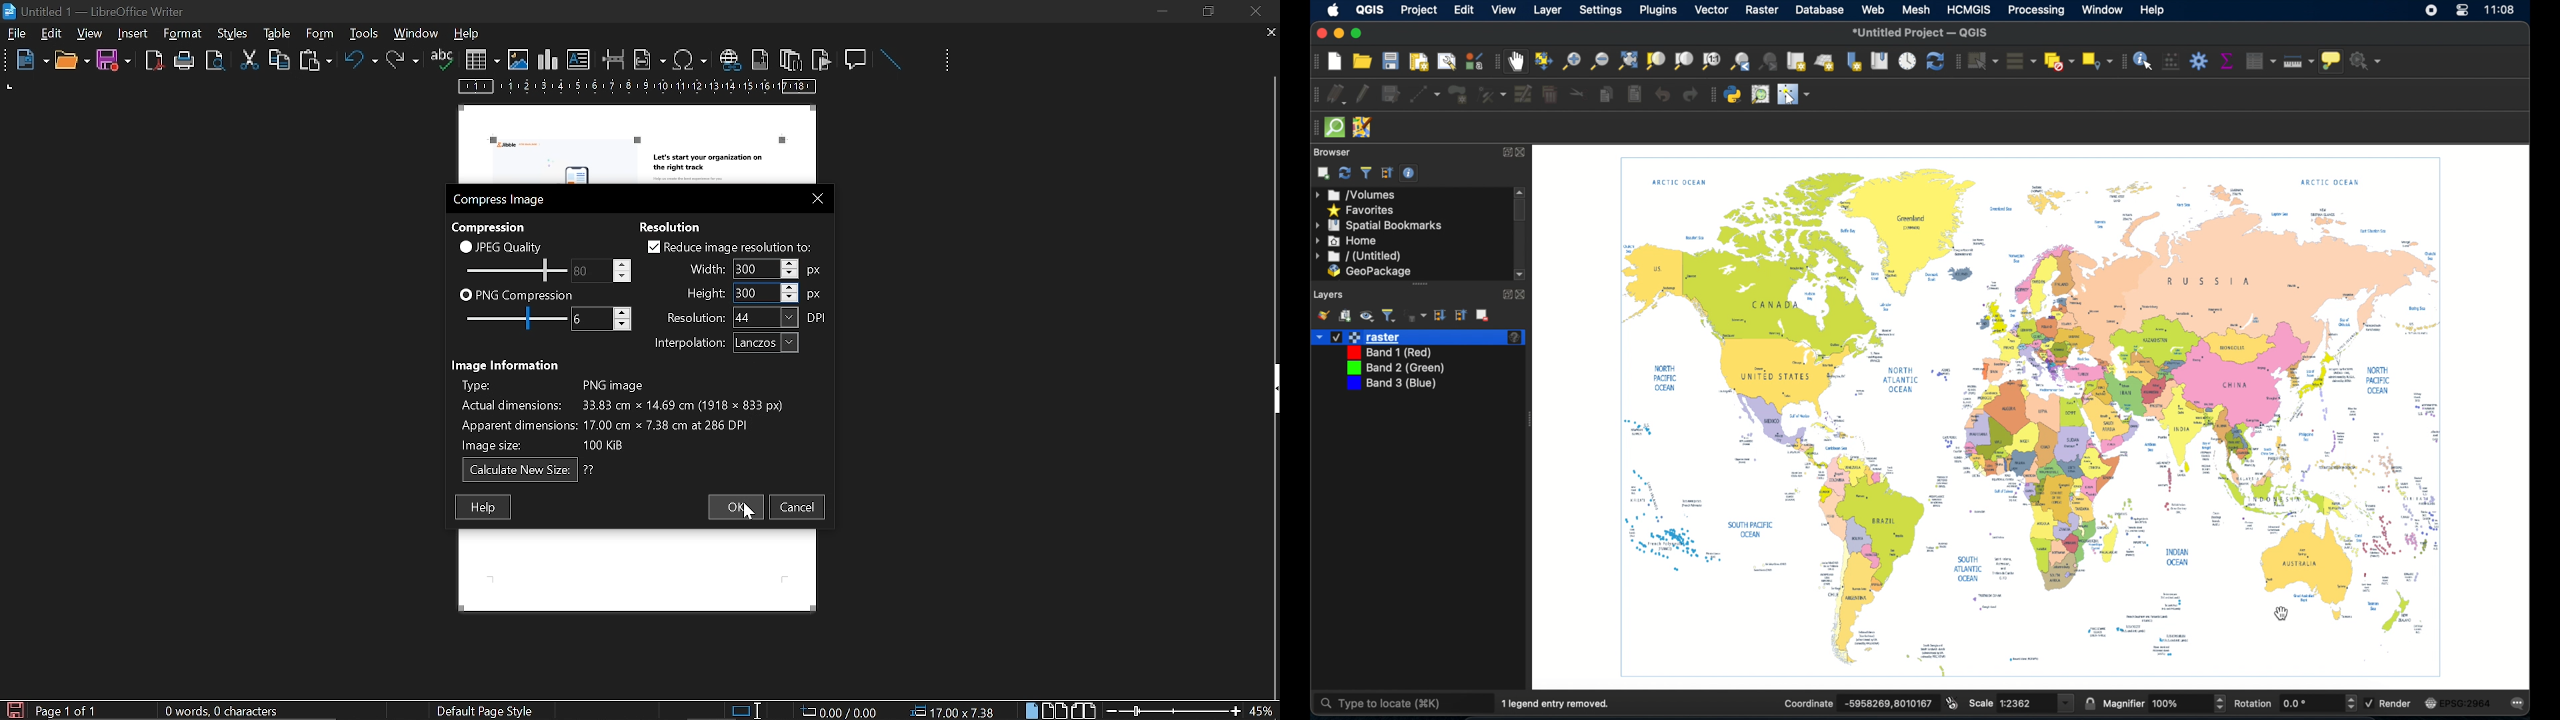 This screenshot has height=728, width=2576. I want to click on pan map to selection, so click(1545, 61).